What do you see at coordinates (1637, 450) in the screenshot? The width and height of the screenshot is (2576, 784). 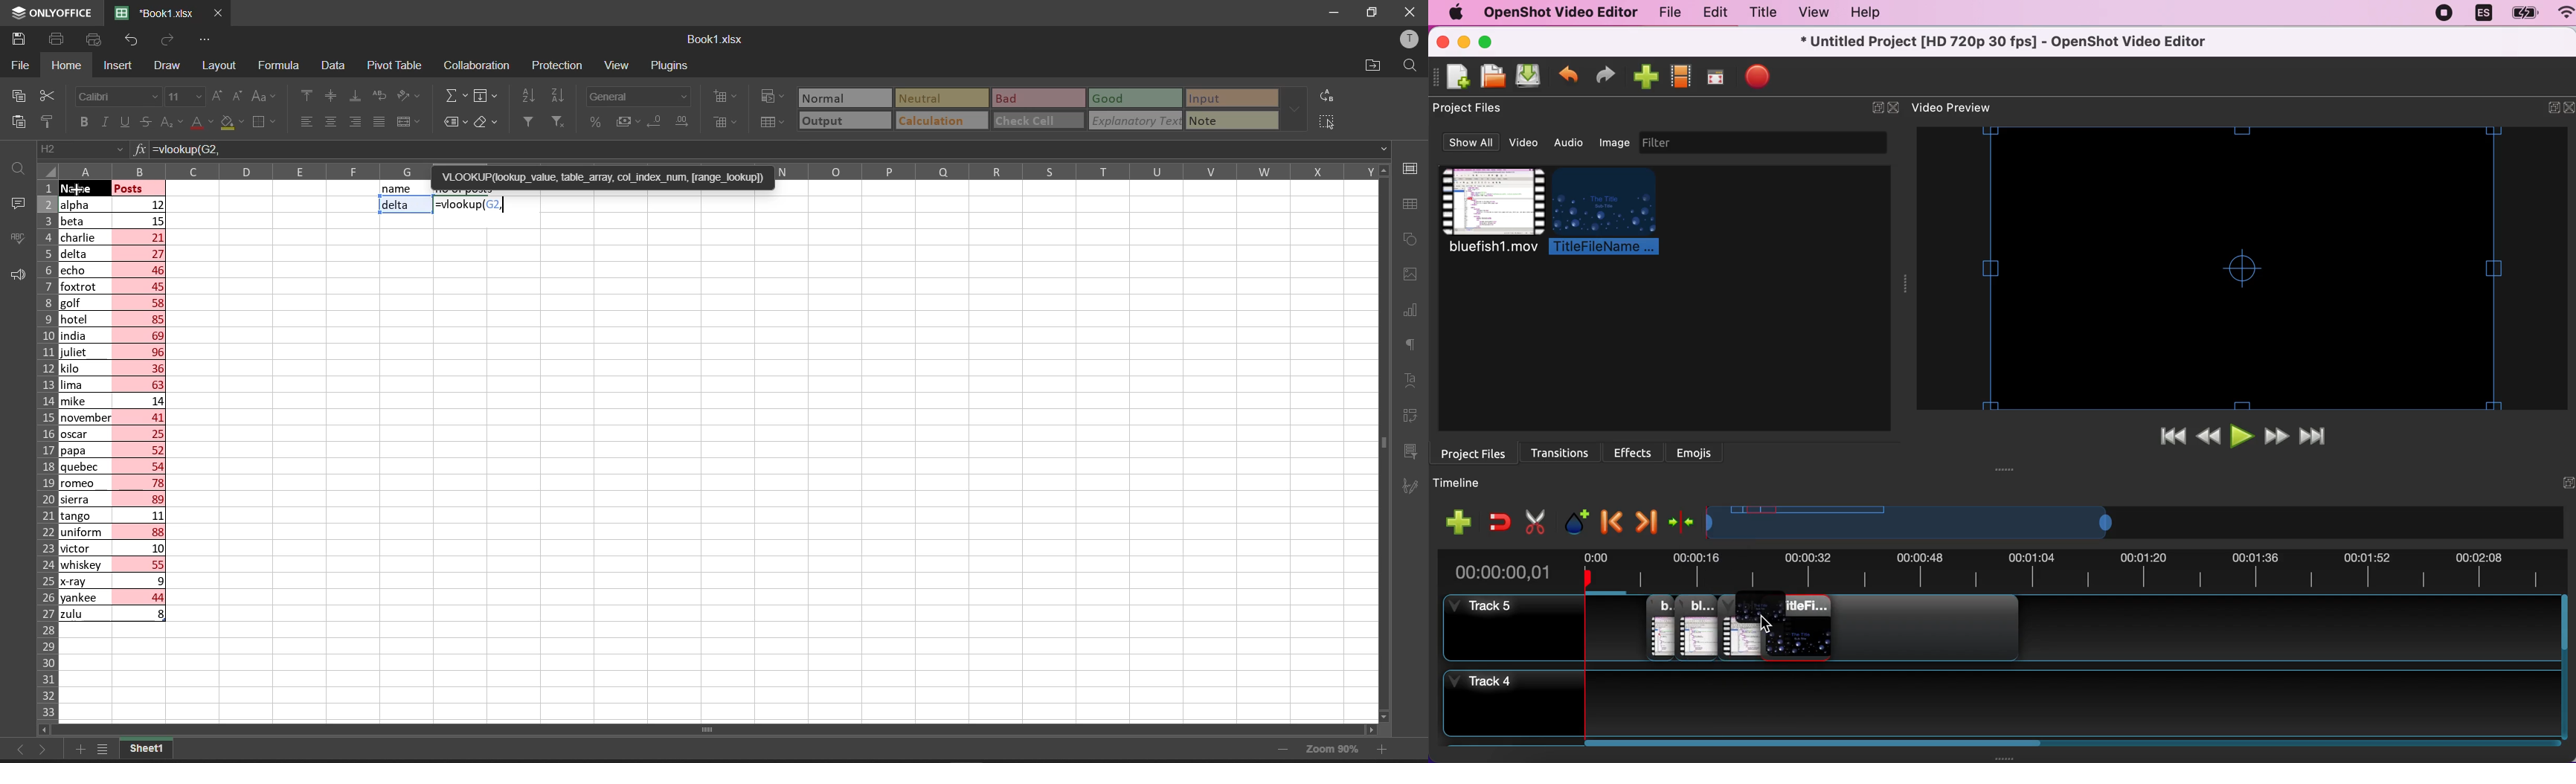 I see `effects` at bounding box center [1637, 450].